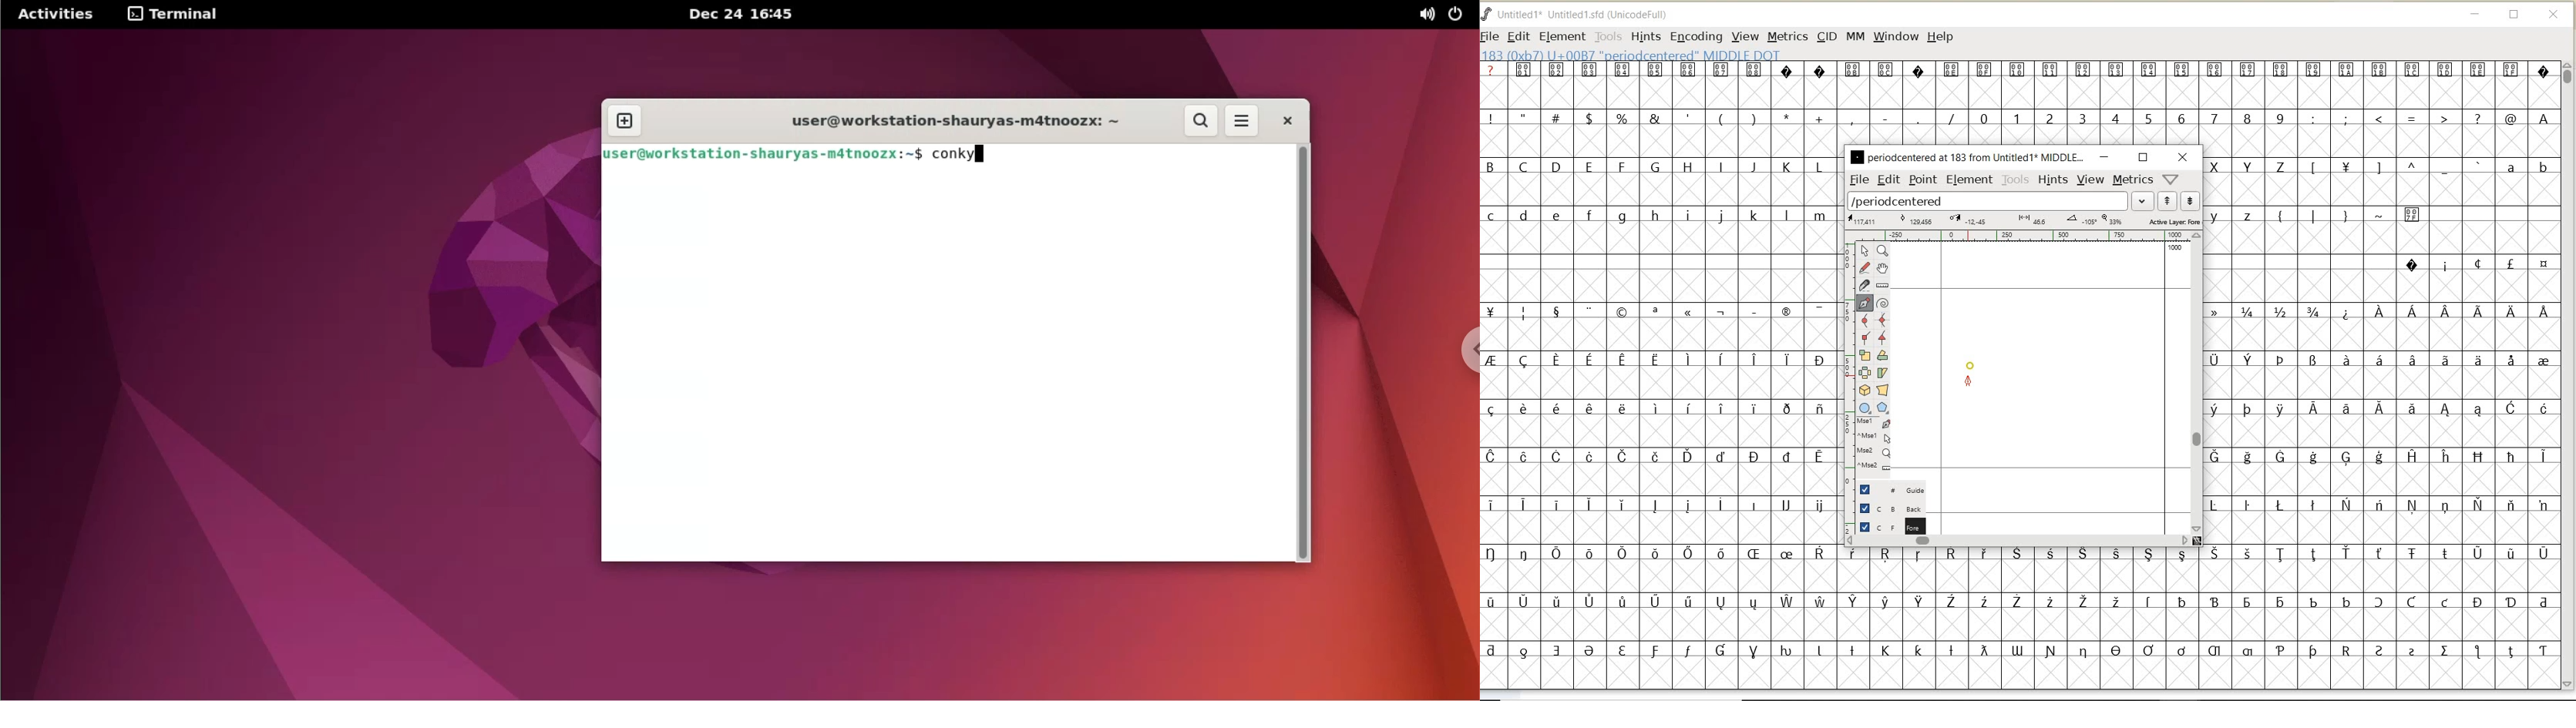 The height and width of the screenshot is (728, 2576). What do you see at coordinates (2129, 118) in the screenshot?
I see `numbers` at bounding box center [2129, 118].